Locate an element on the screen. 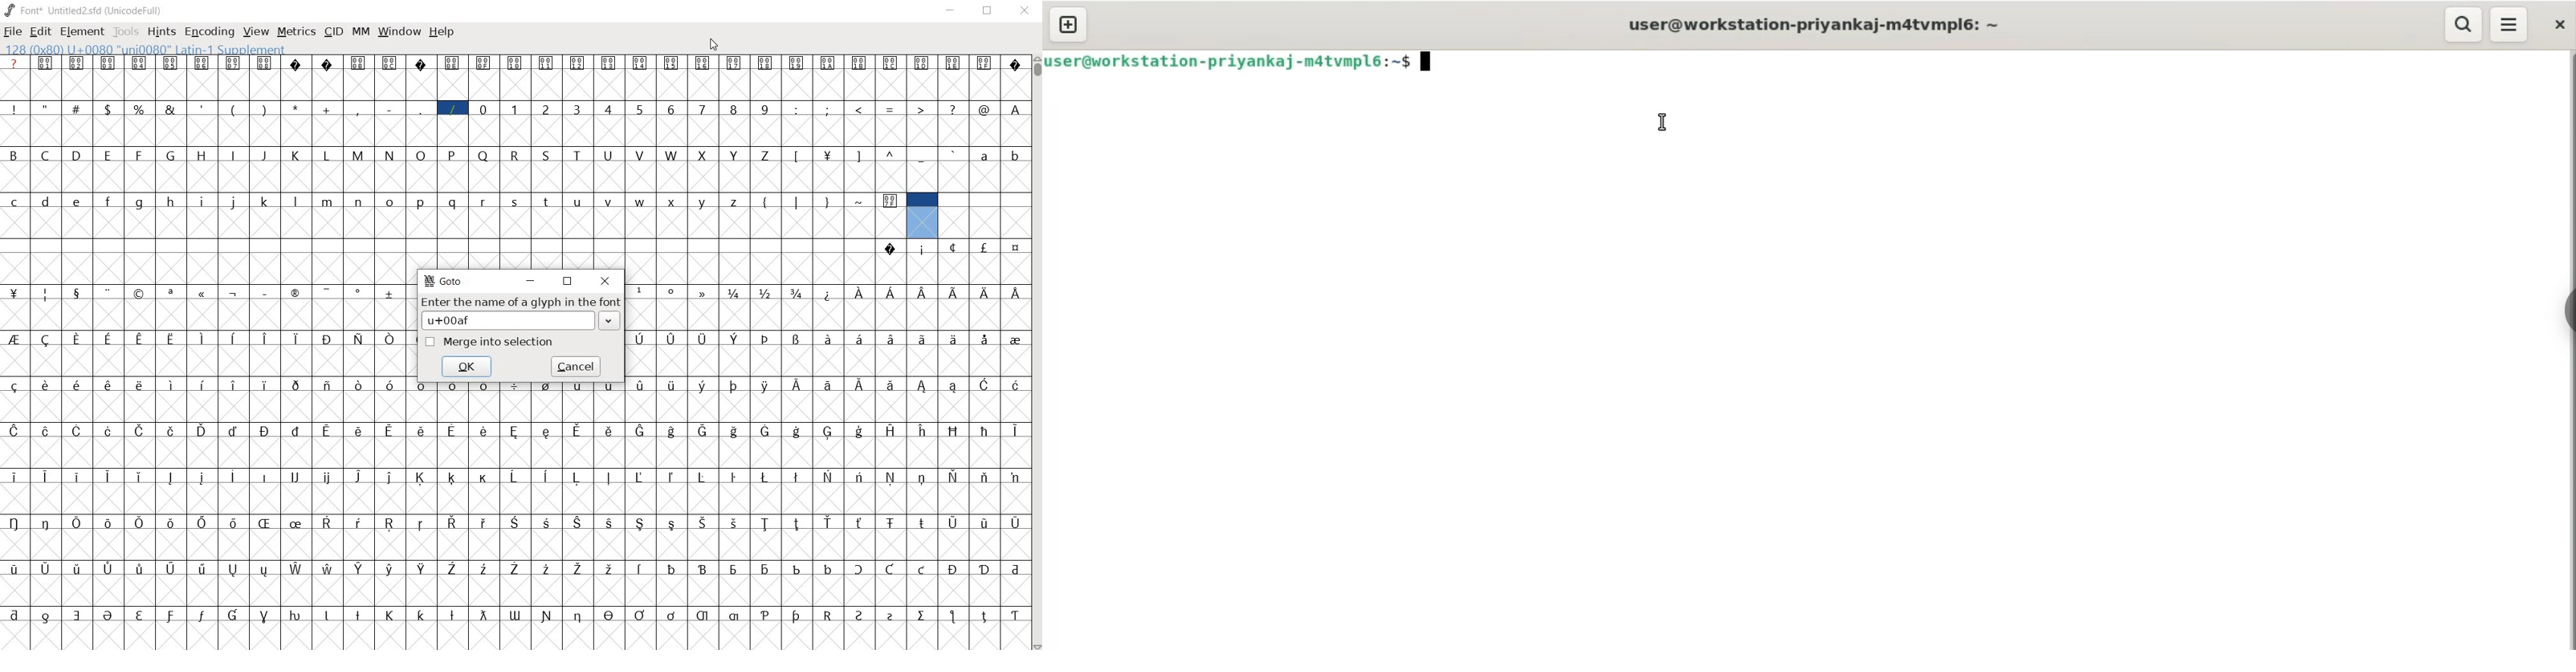  Symbol is located at coordinates (359, 62).